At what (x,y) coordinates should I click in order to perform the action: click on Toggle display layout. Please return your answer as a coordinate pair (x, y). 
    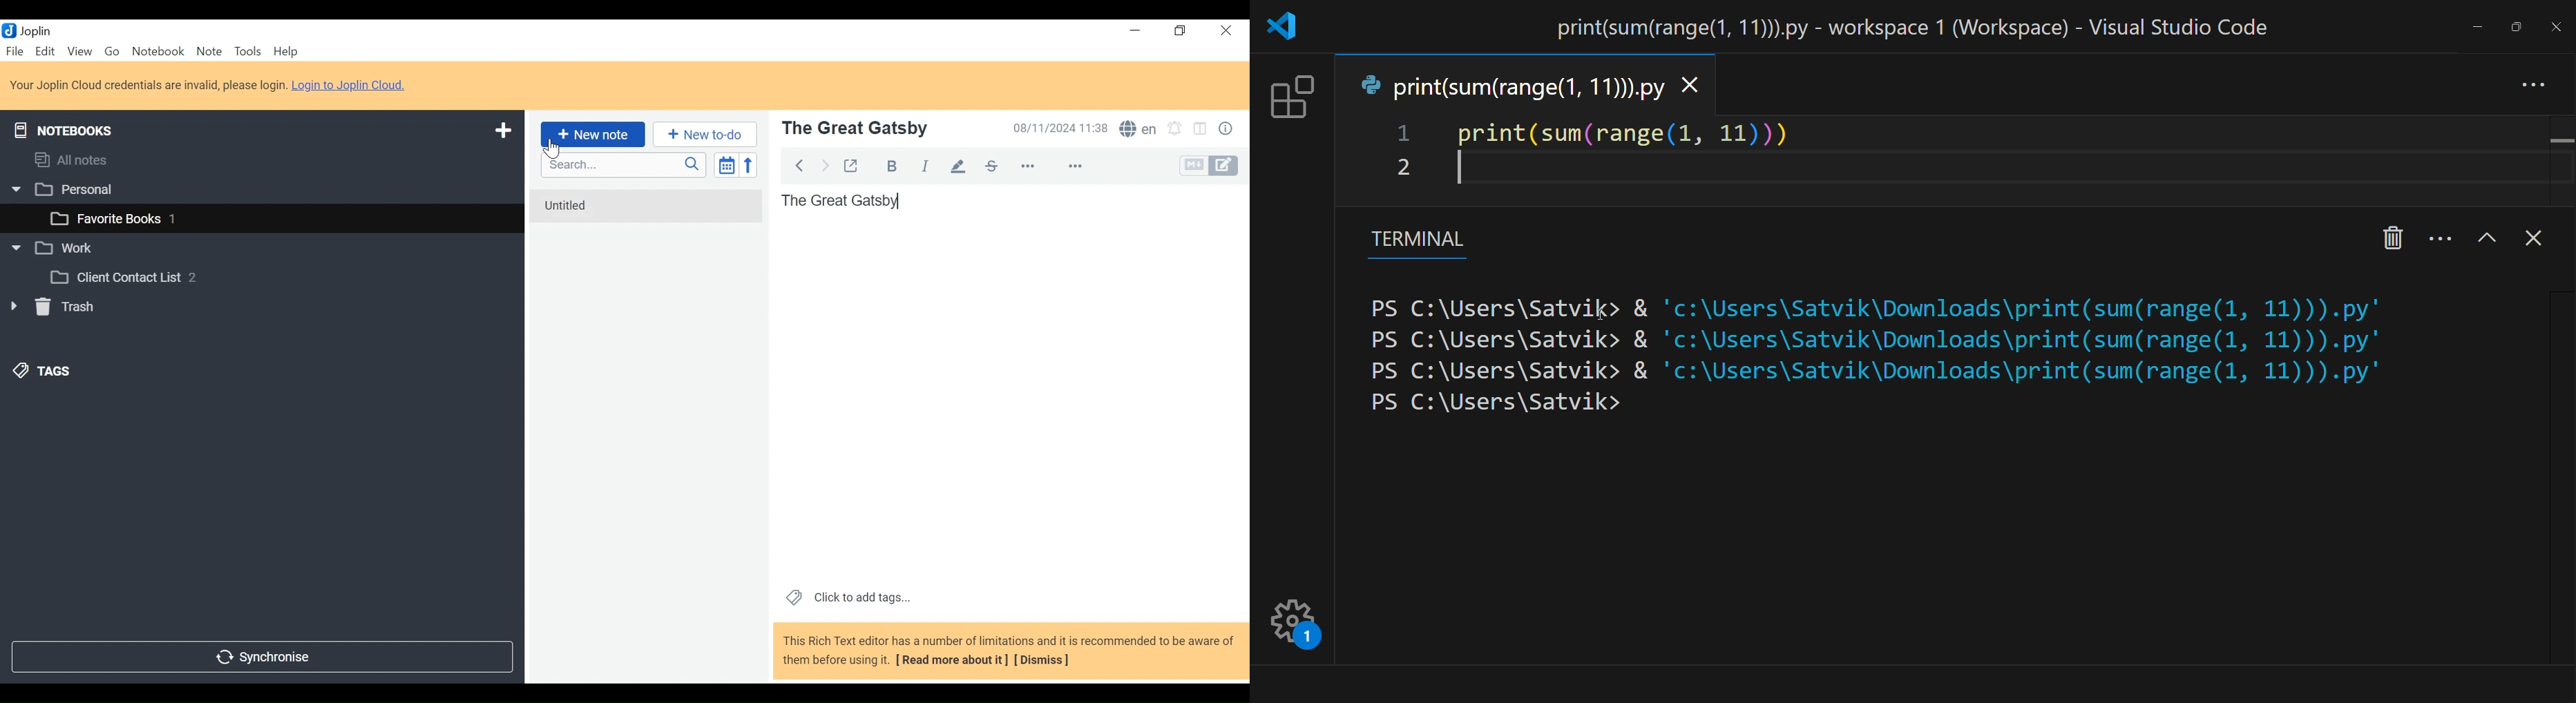
    Looking at the image, I should click on (1201, 130).